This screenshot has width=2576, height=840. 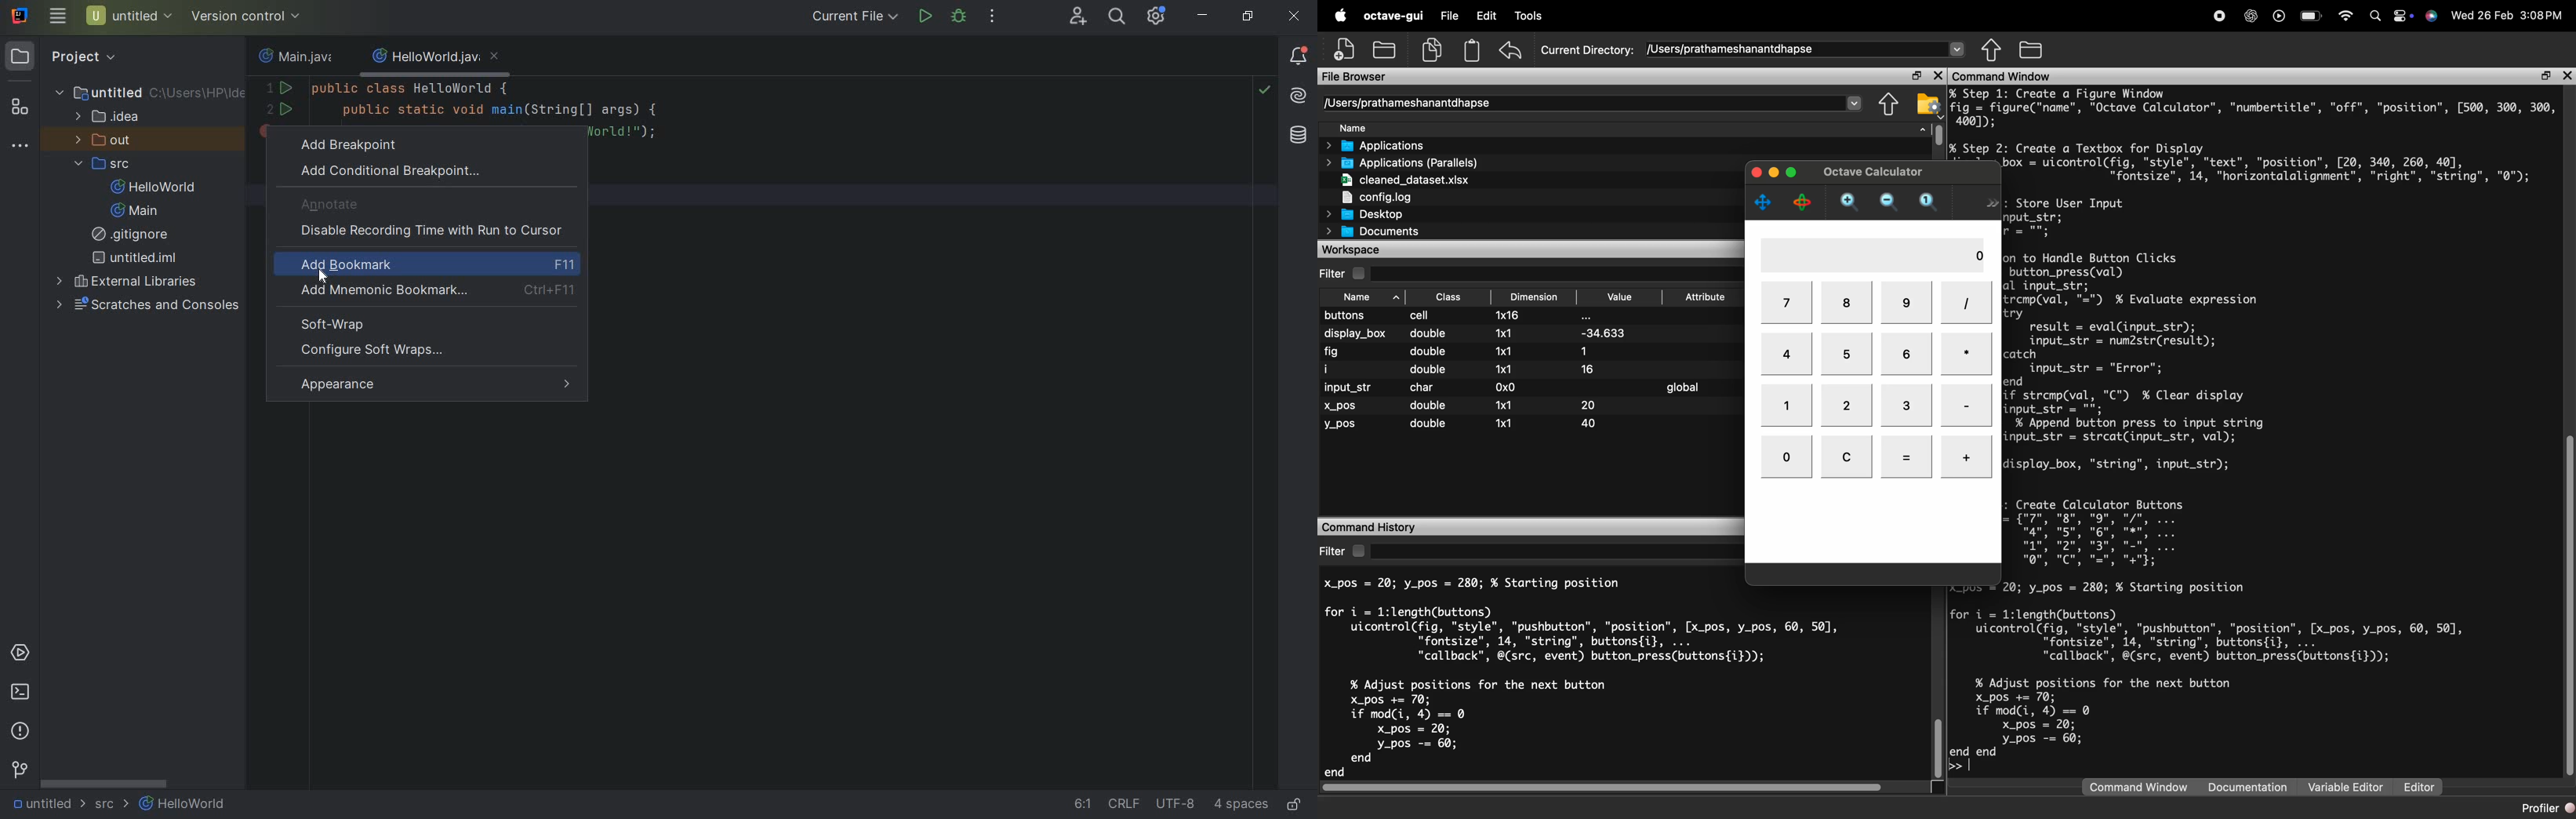 What do you see at coordinates (1336, 351) in the screenshot?
I see `fig` at bounding box center [1336, 351].